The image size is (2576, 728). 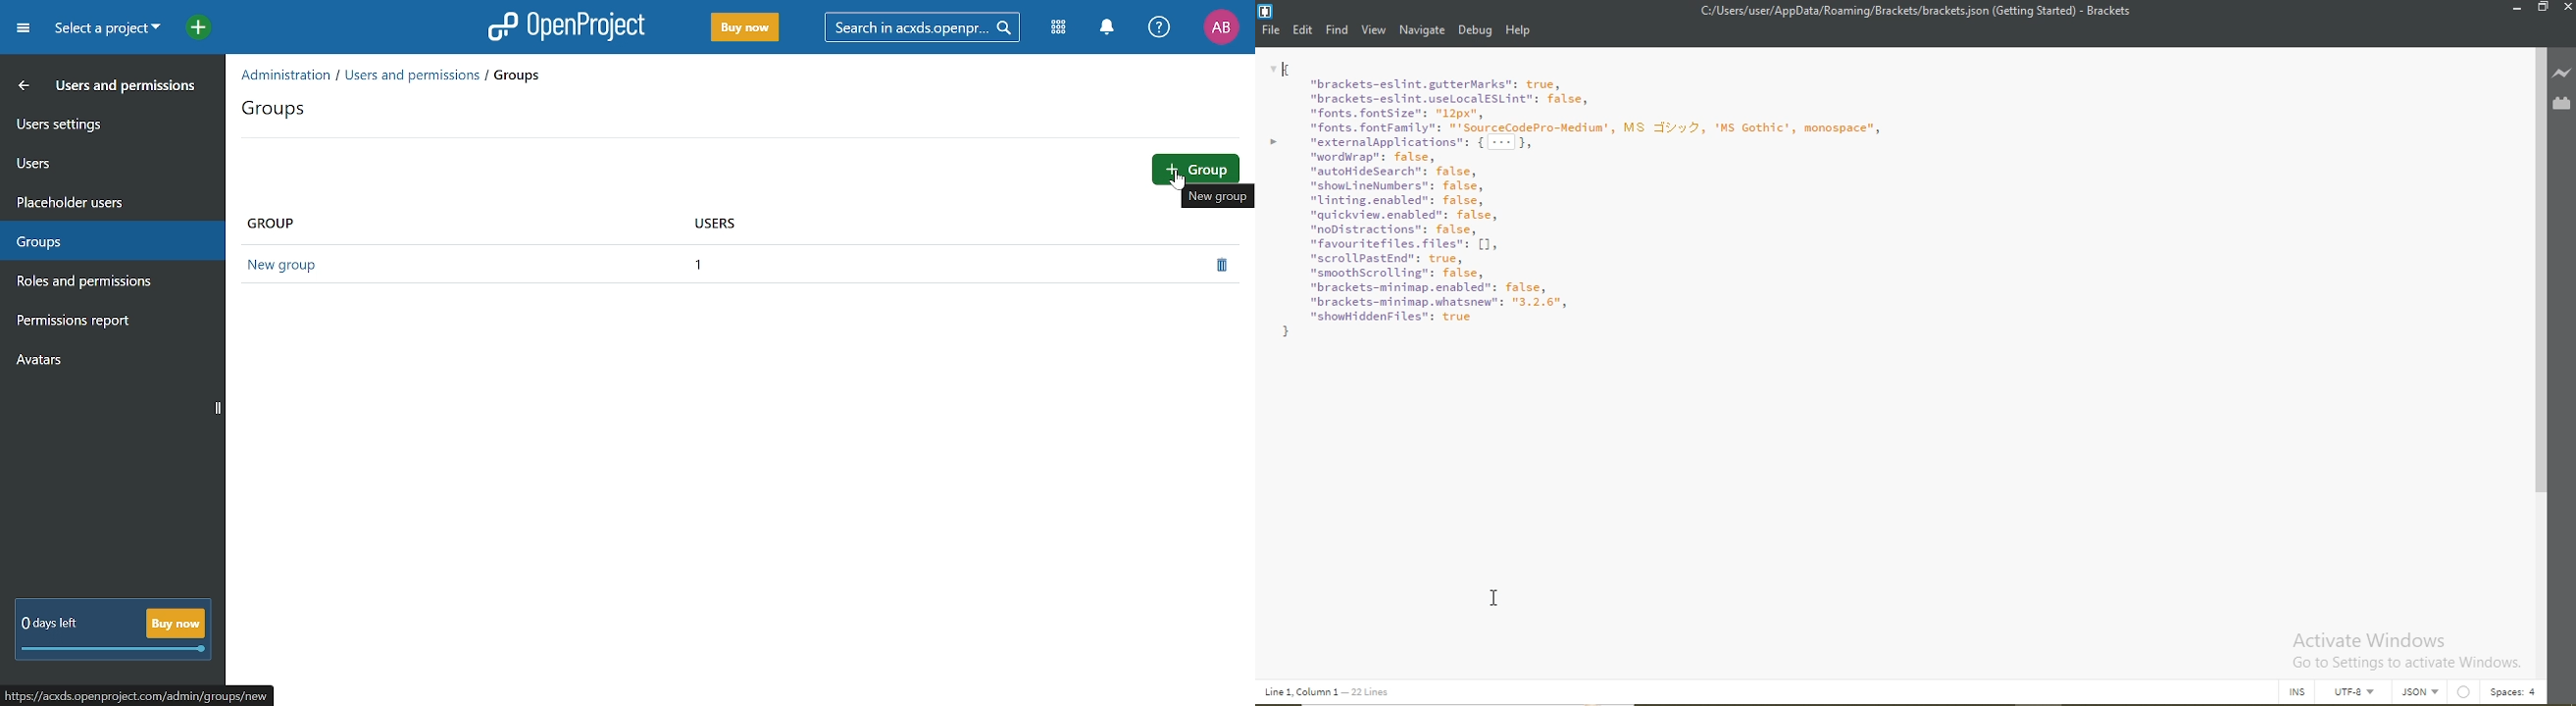 What do you see at coordinates (2513, 692) in the screenshot?
I see `Spaces:4` at bounding box center [2513, 692].